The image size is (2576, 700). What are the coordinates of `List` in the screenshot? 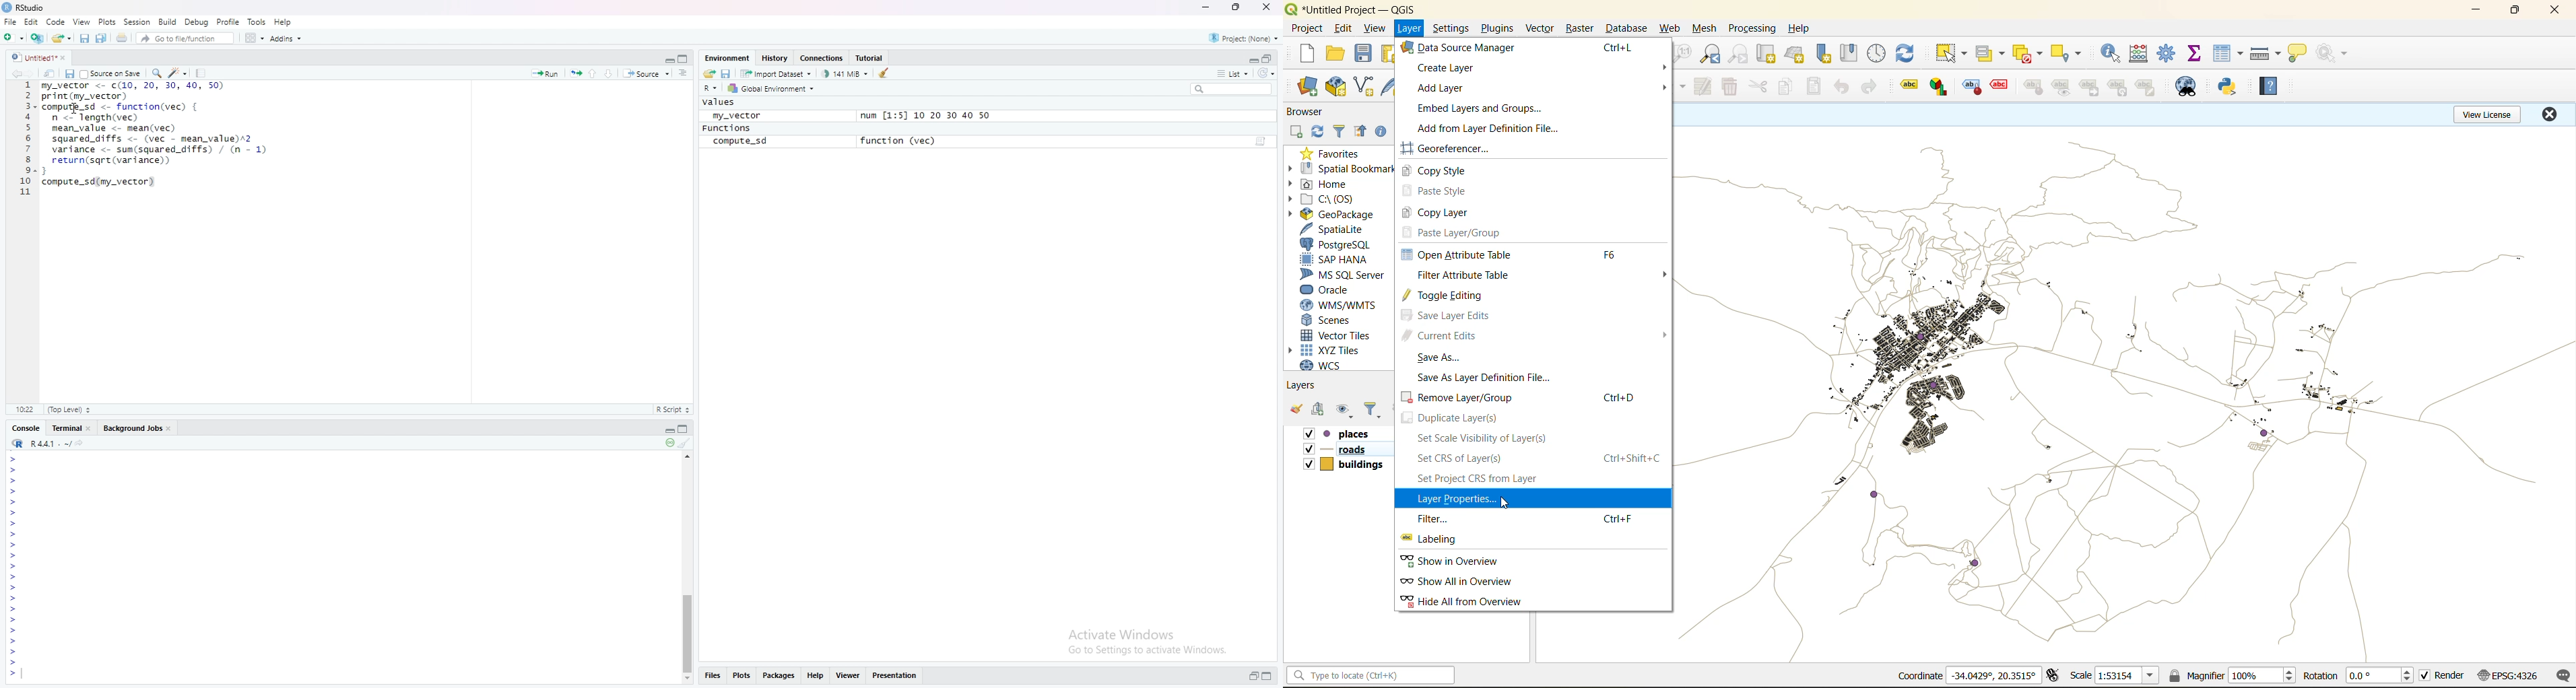 It's located at (1232, 73).